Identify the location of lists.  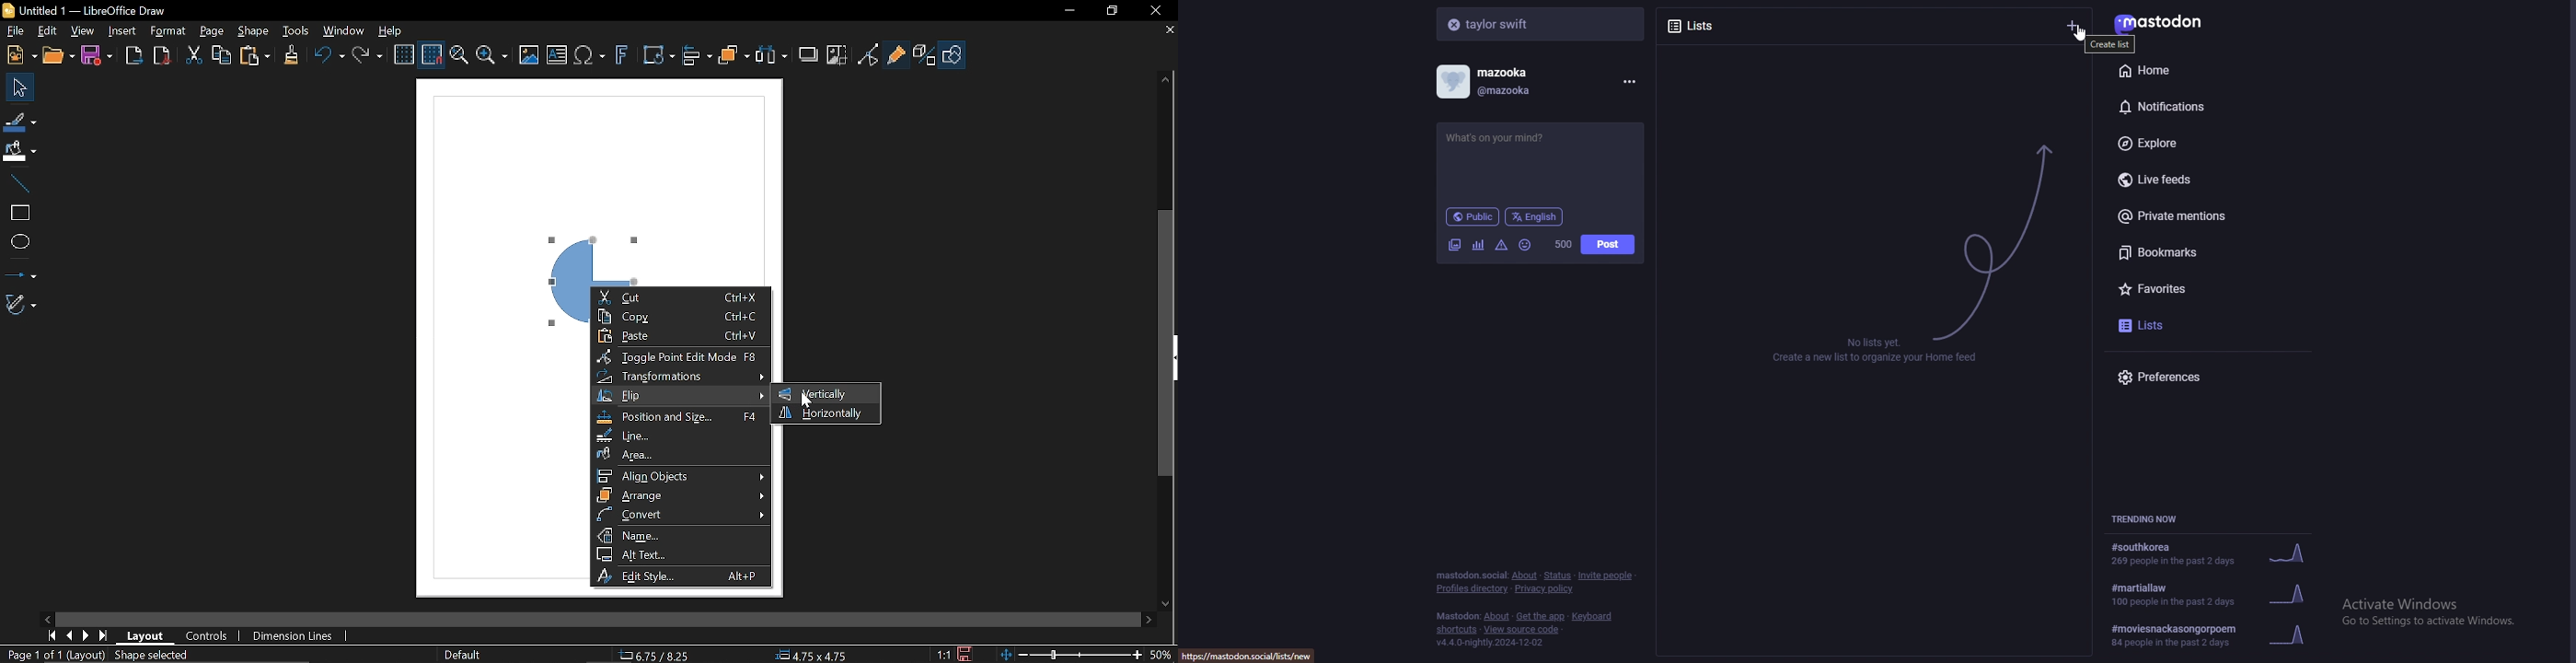
(2175, 323).